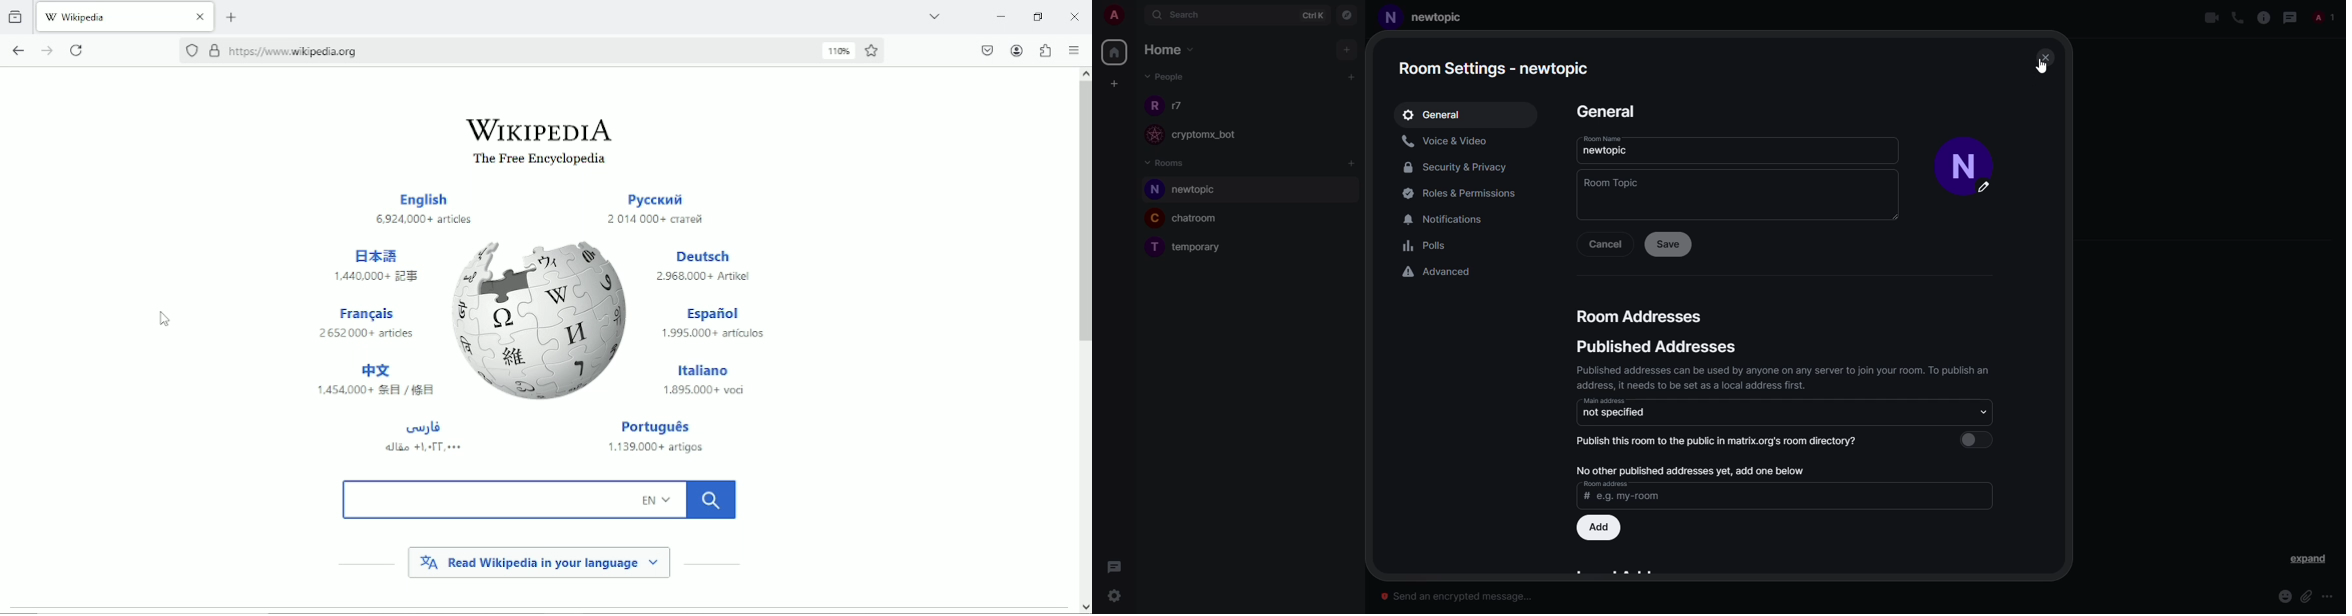 The image size is (2352, 616). Describe the element at coordinates (1612, 182) in the screenshot. I see `room topic` at that location.